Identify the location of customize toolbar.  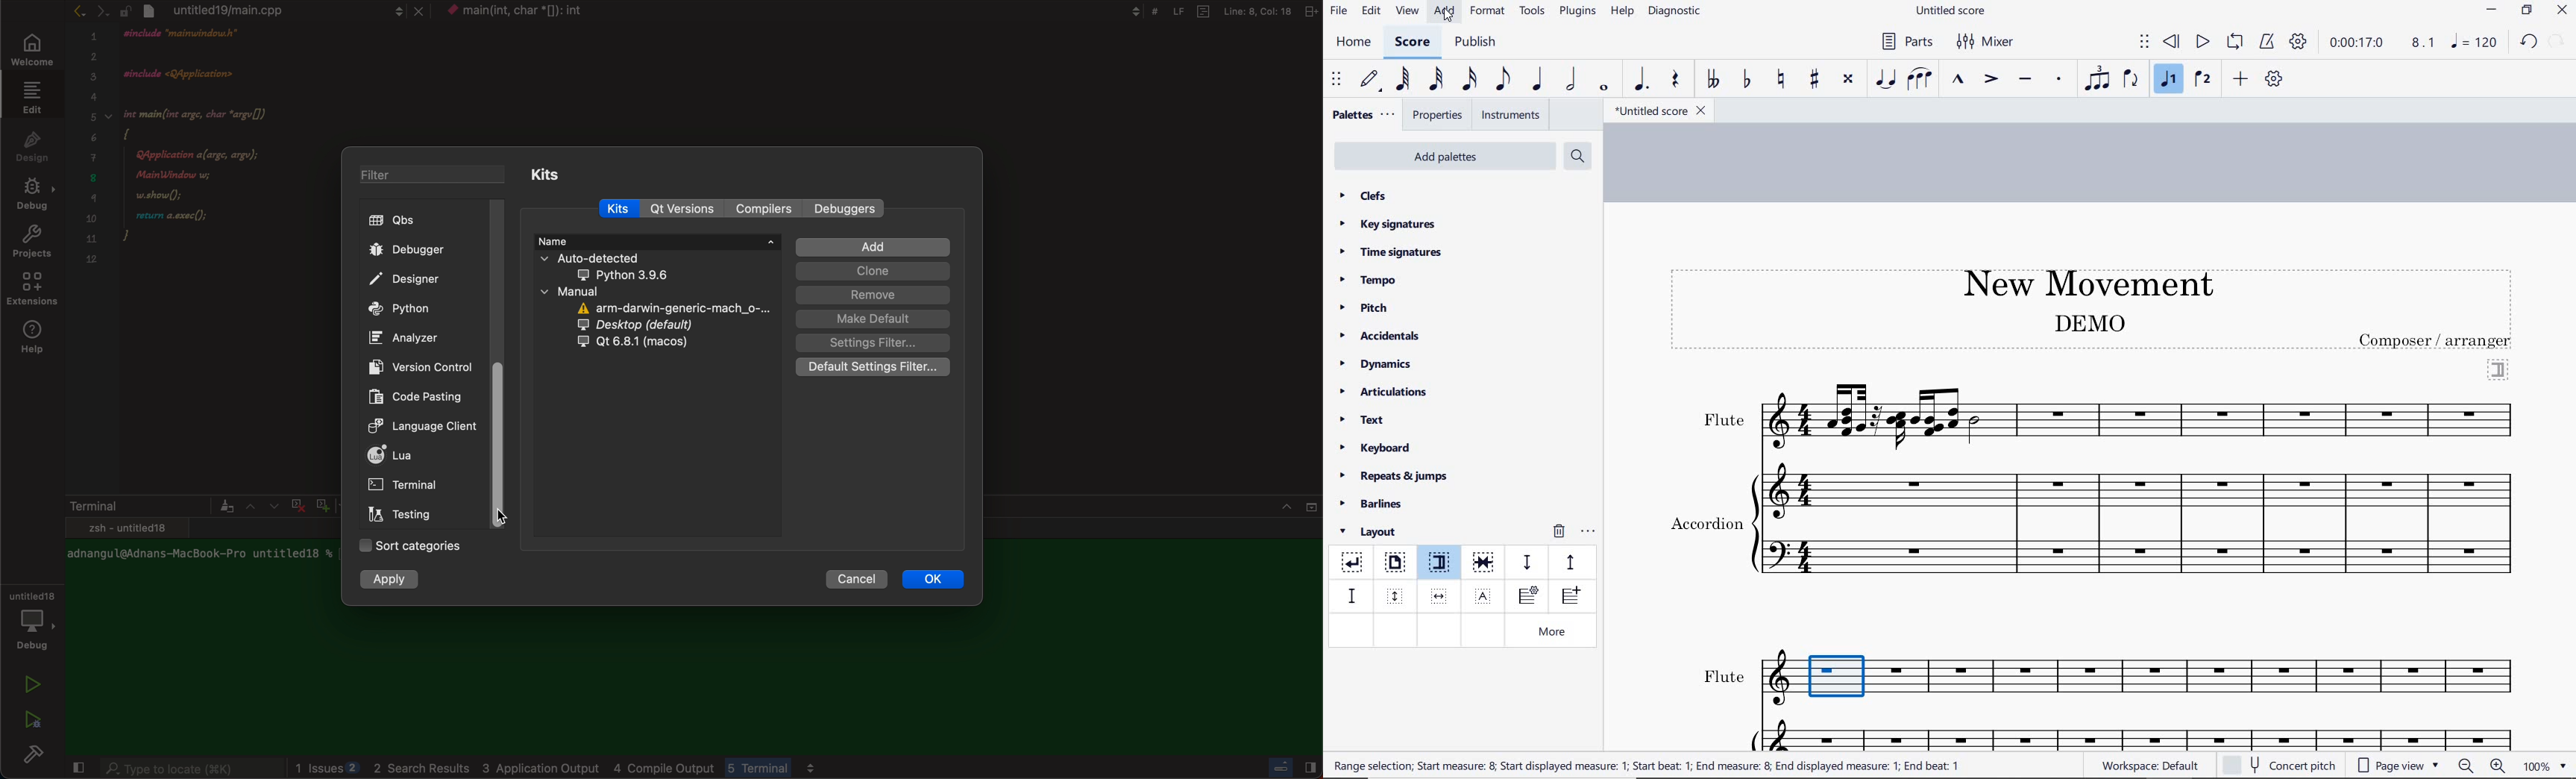
(2275, 80).